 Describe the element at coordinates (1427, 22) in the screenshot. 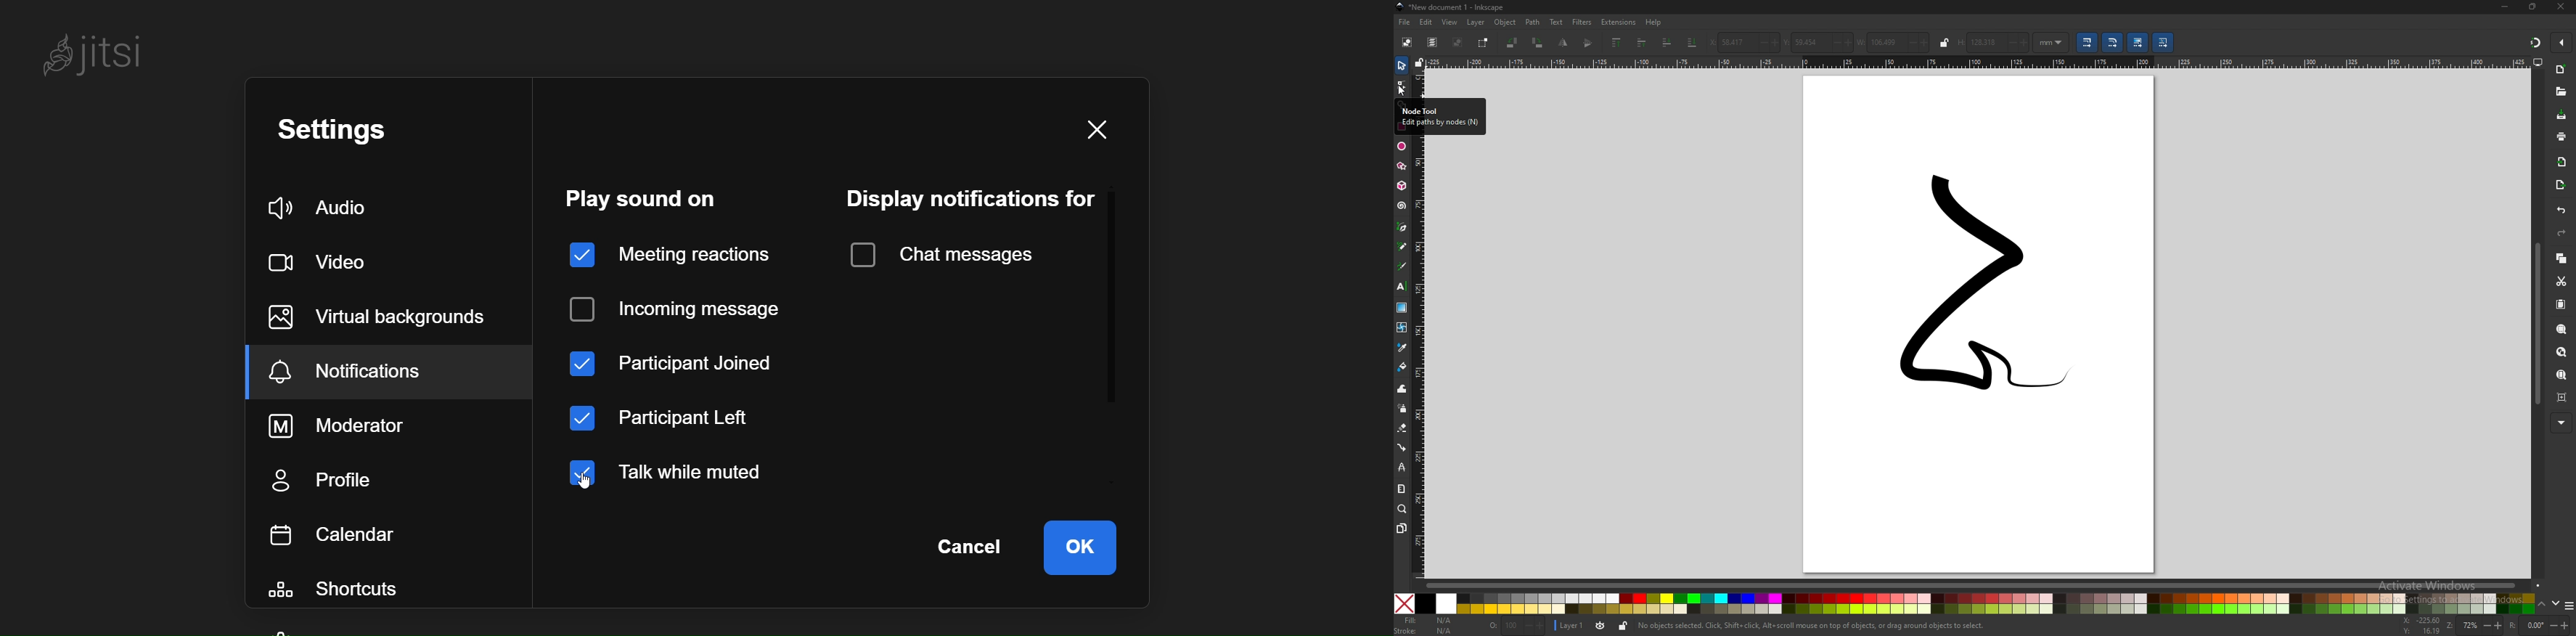

I see `edit` at that location.